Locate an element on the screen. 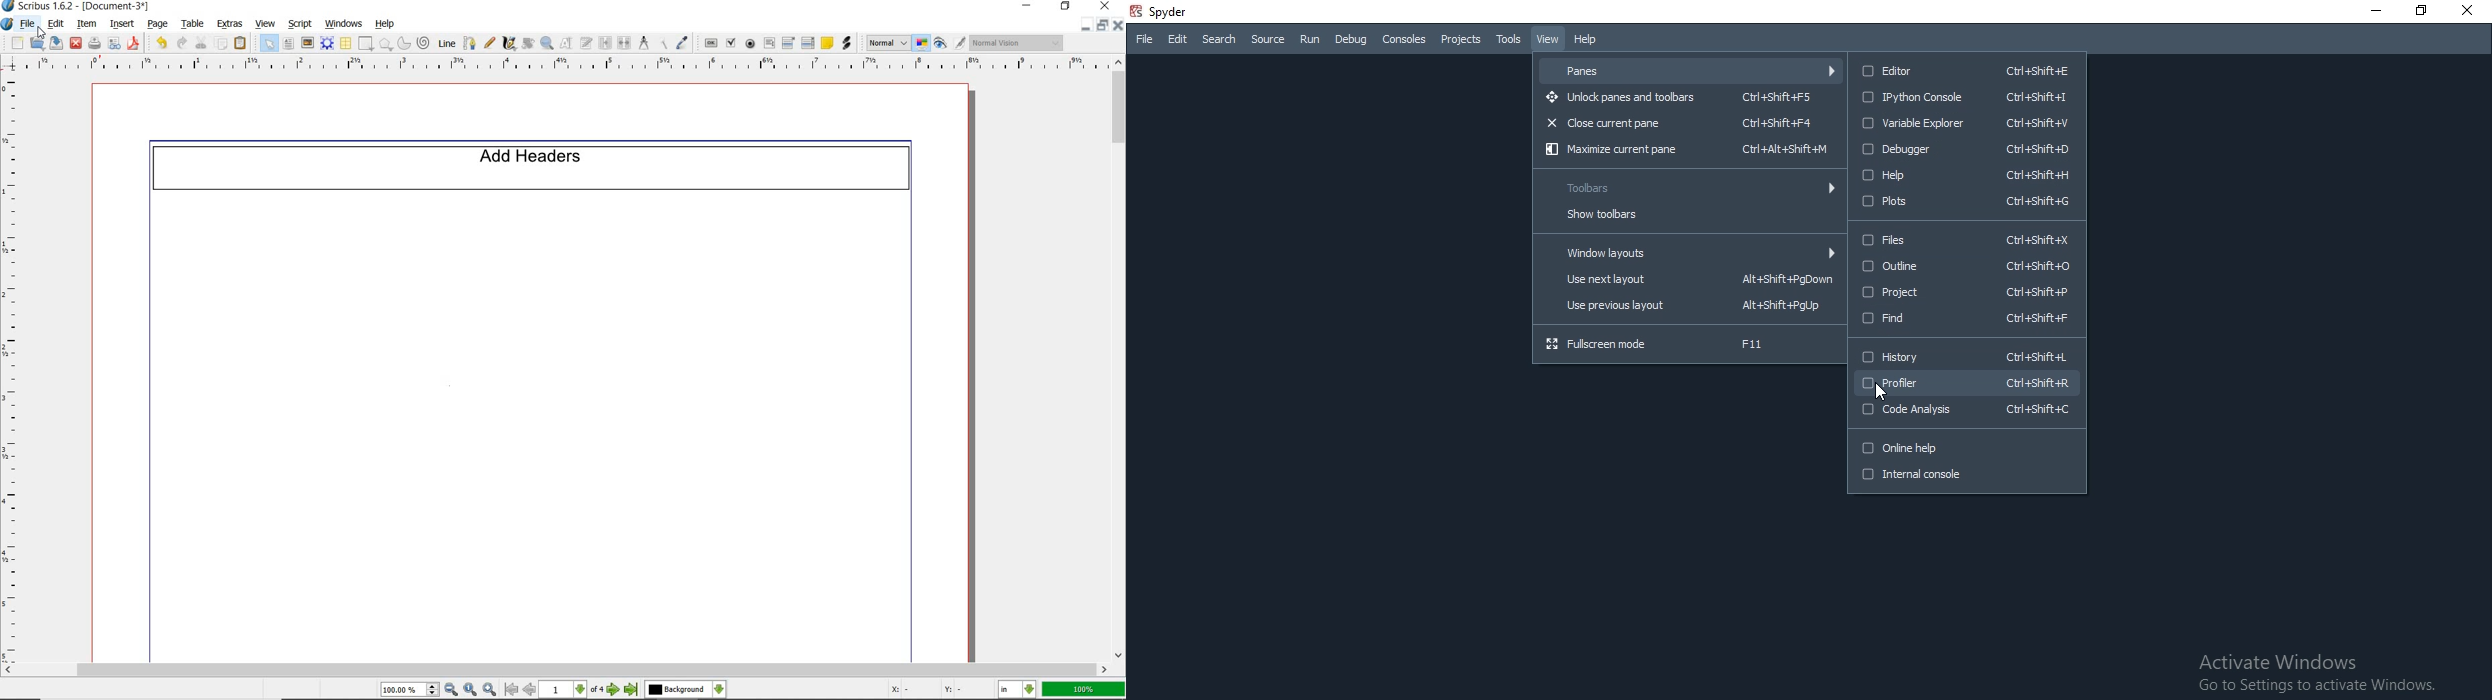  100% is located at coordinates (1085, 689).